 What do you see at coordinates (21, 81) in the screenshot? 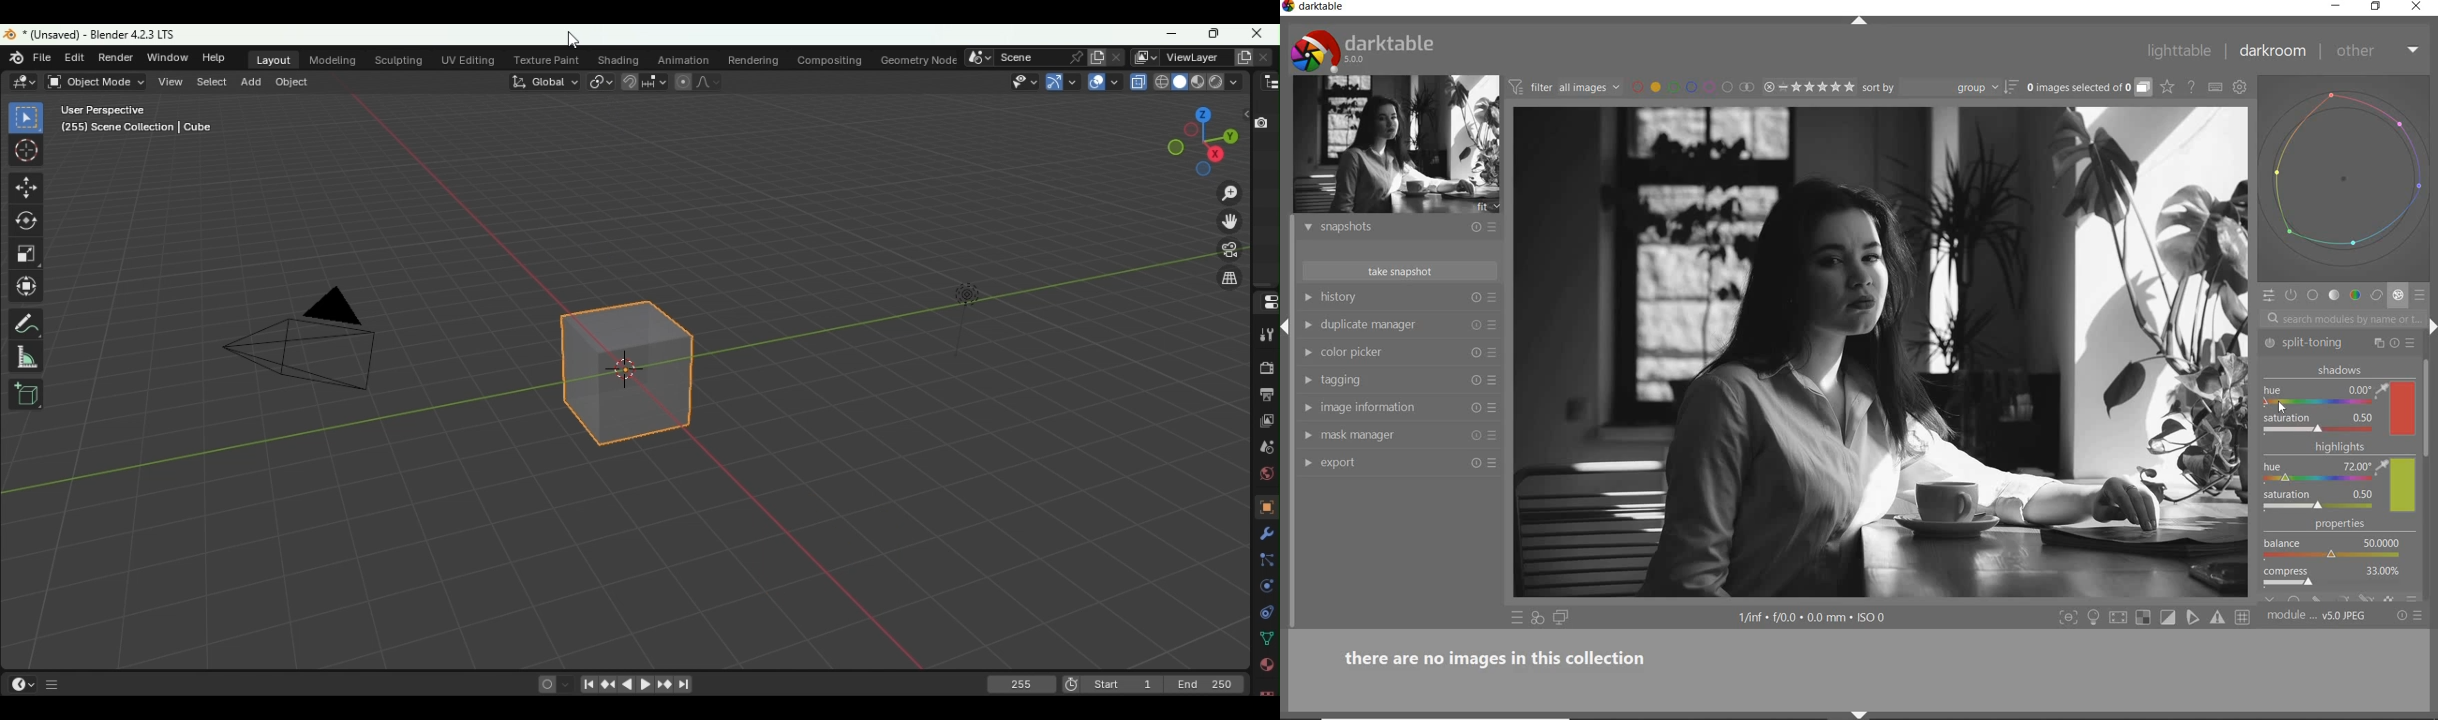
I see `Editor type` at bounding box center [21, 81].